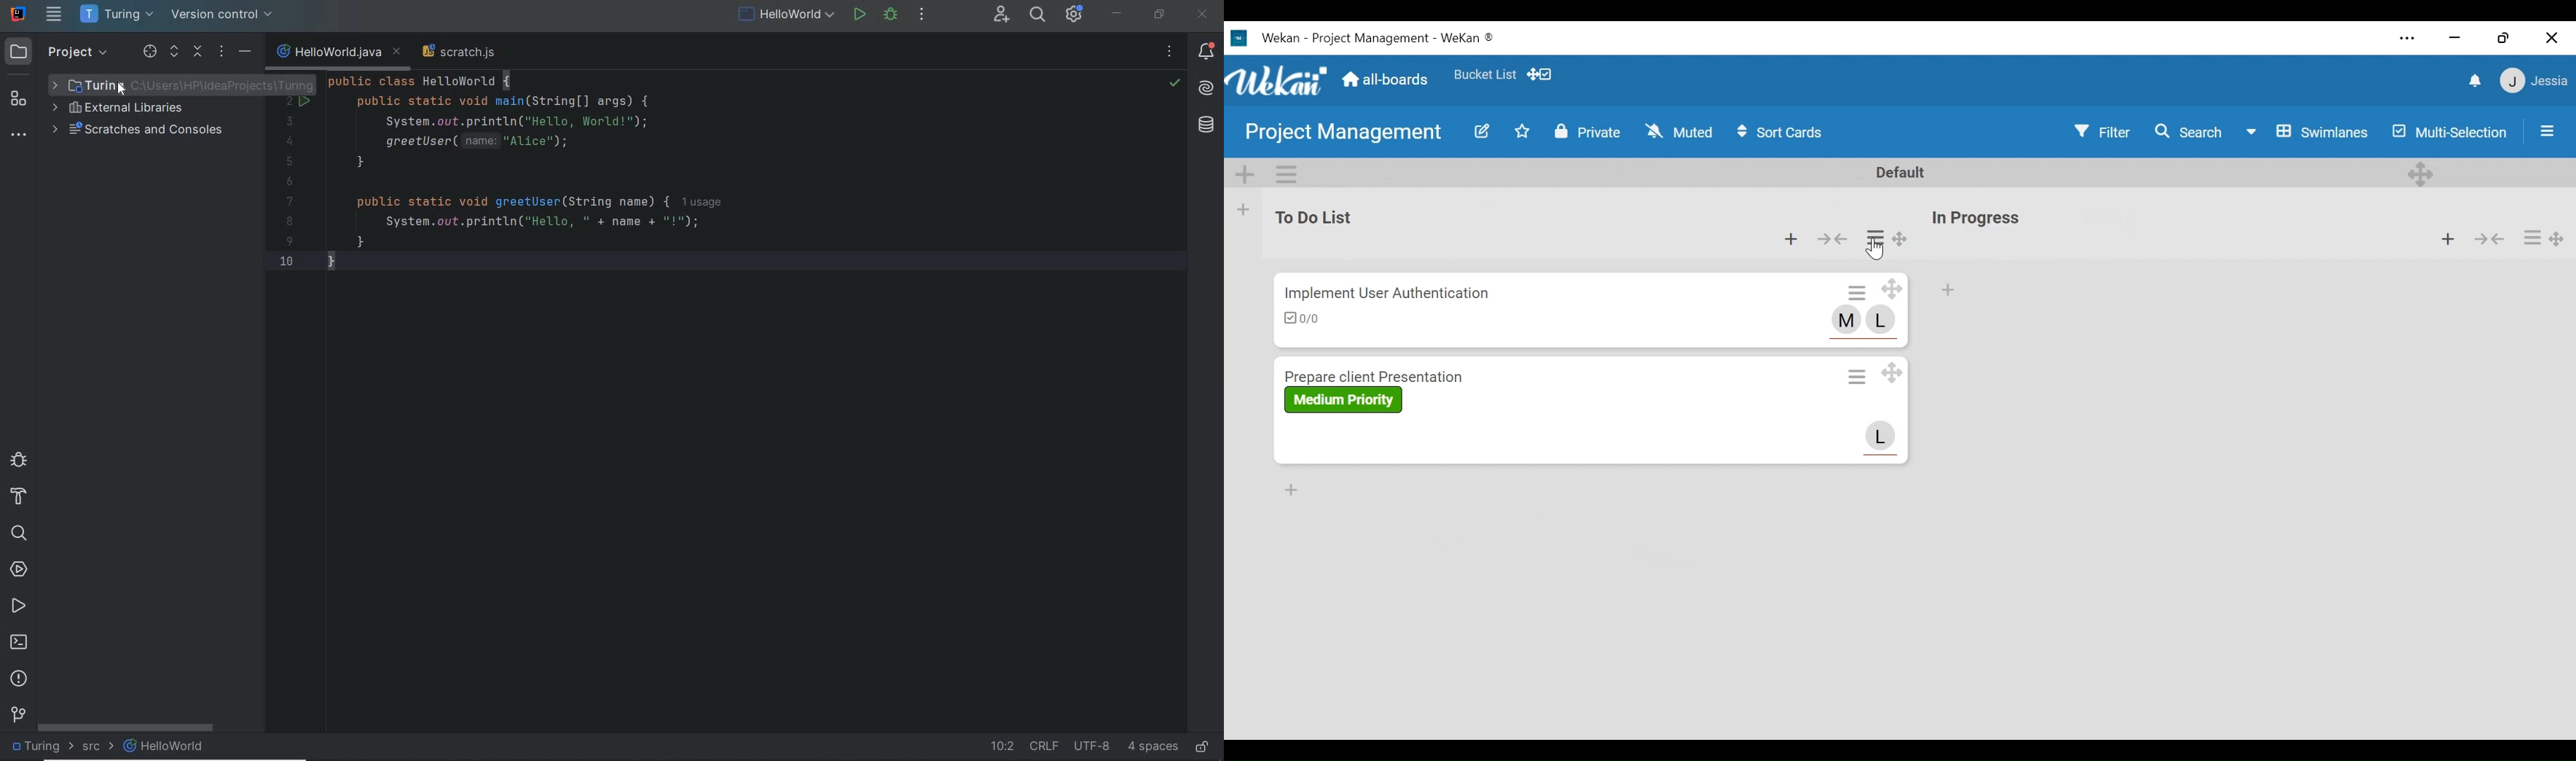 This screenshot has width=2576, height=784. Describe the element at coordinates (1293, 490) in the screenshot. I see `Add card to bottom of the list` at that location.